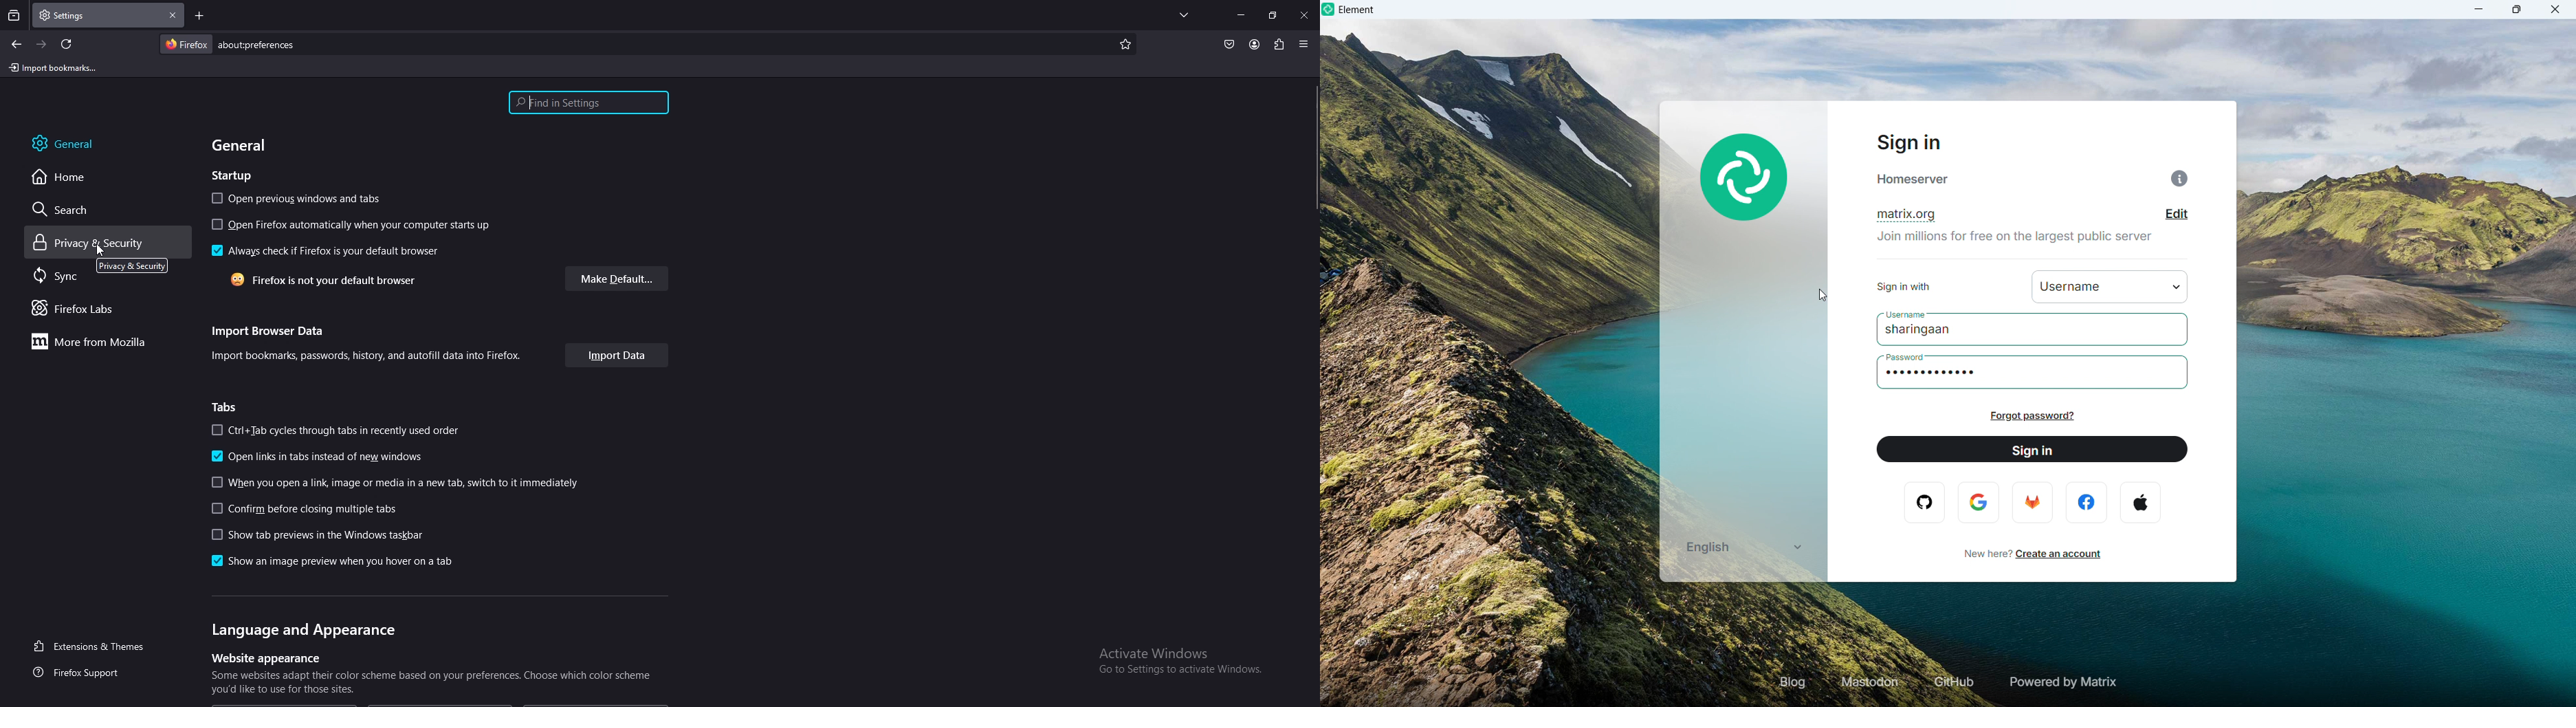 The height and width of the screenshot is (728, 2576). I want to click on application menu, so click(1304, 43).